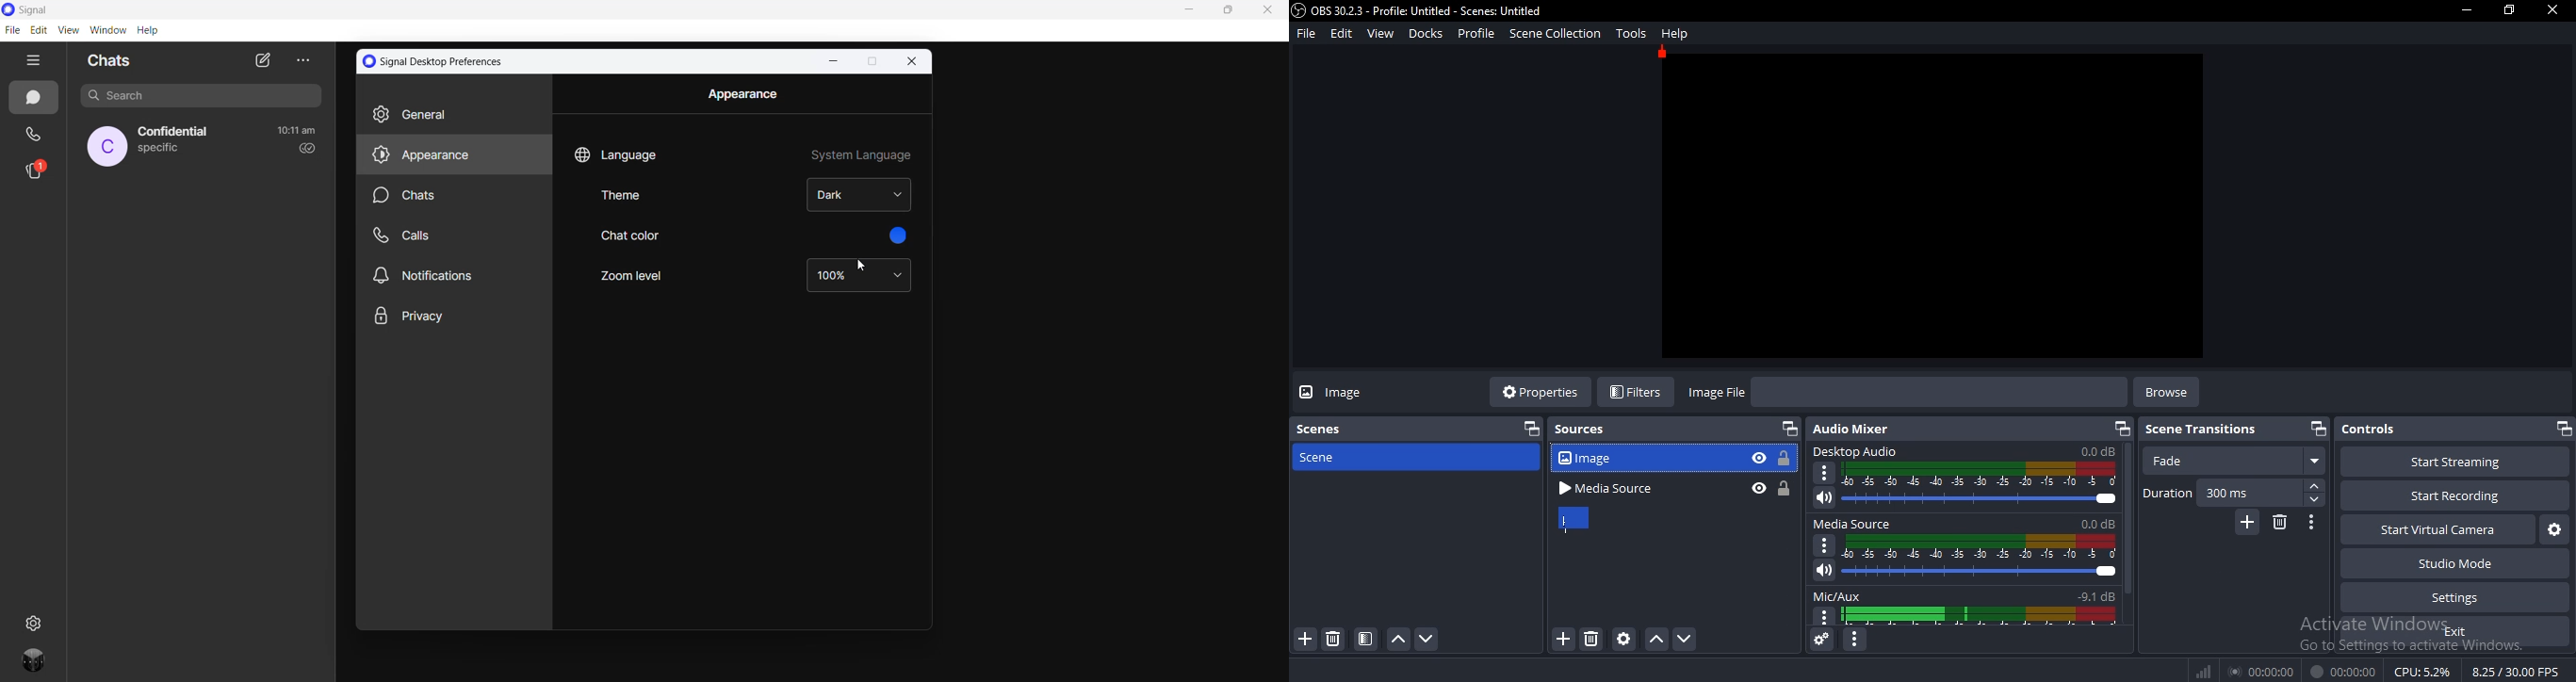 This screenshot has height=700, width=2576. What do you see at coordinates (1933, 205) in the screenshot?
I see `image` at bounding box center [1933, 205].